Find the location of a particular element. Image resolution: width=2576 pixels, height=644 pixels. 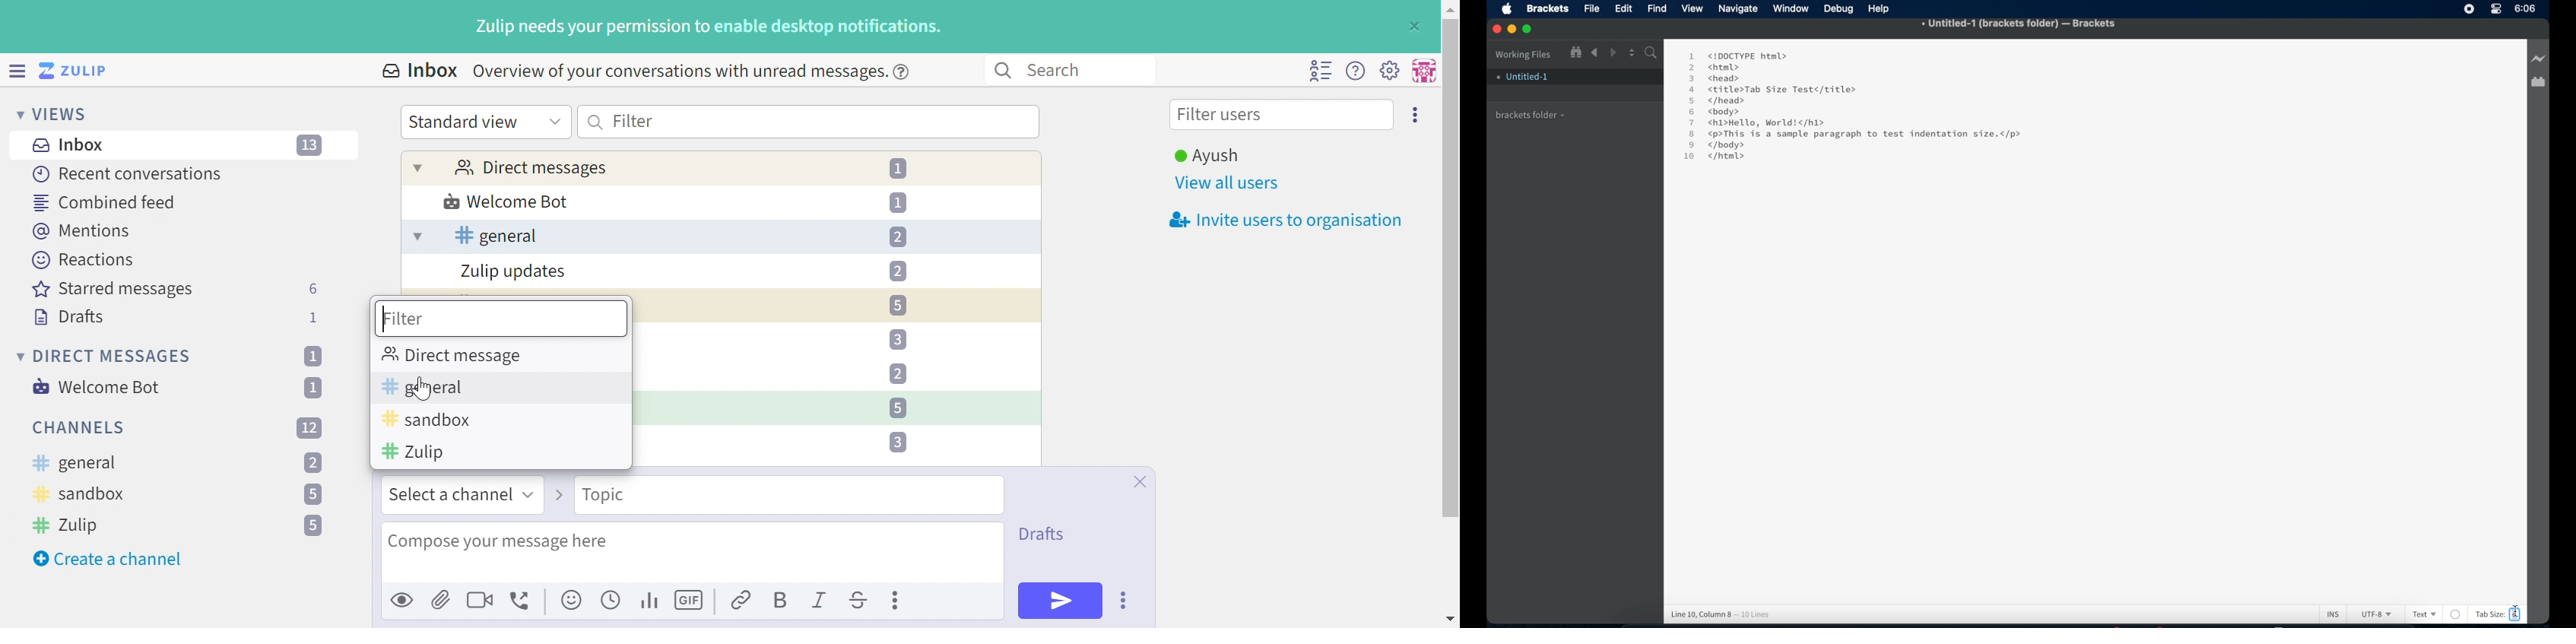

2 is located at coordinates (897, 373).